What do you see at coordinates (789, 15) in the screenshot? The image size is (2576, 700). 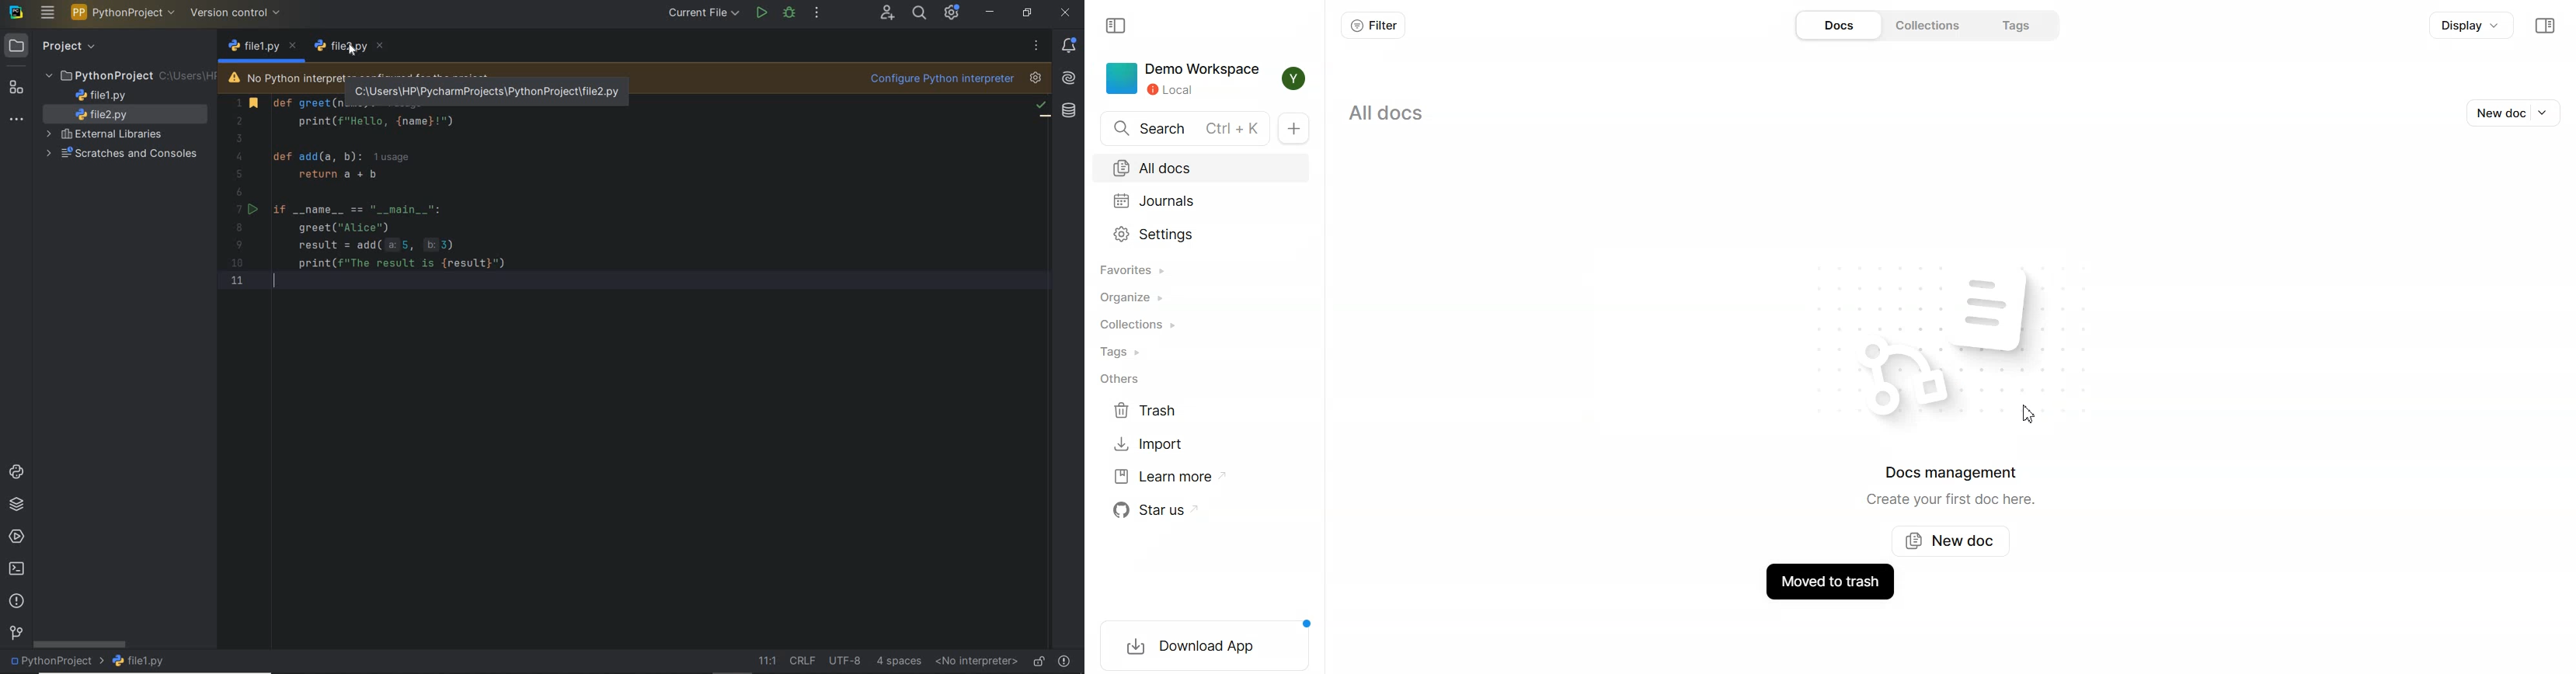 I see `debug` at bounding box center [789, 15].